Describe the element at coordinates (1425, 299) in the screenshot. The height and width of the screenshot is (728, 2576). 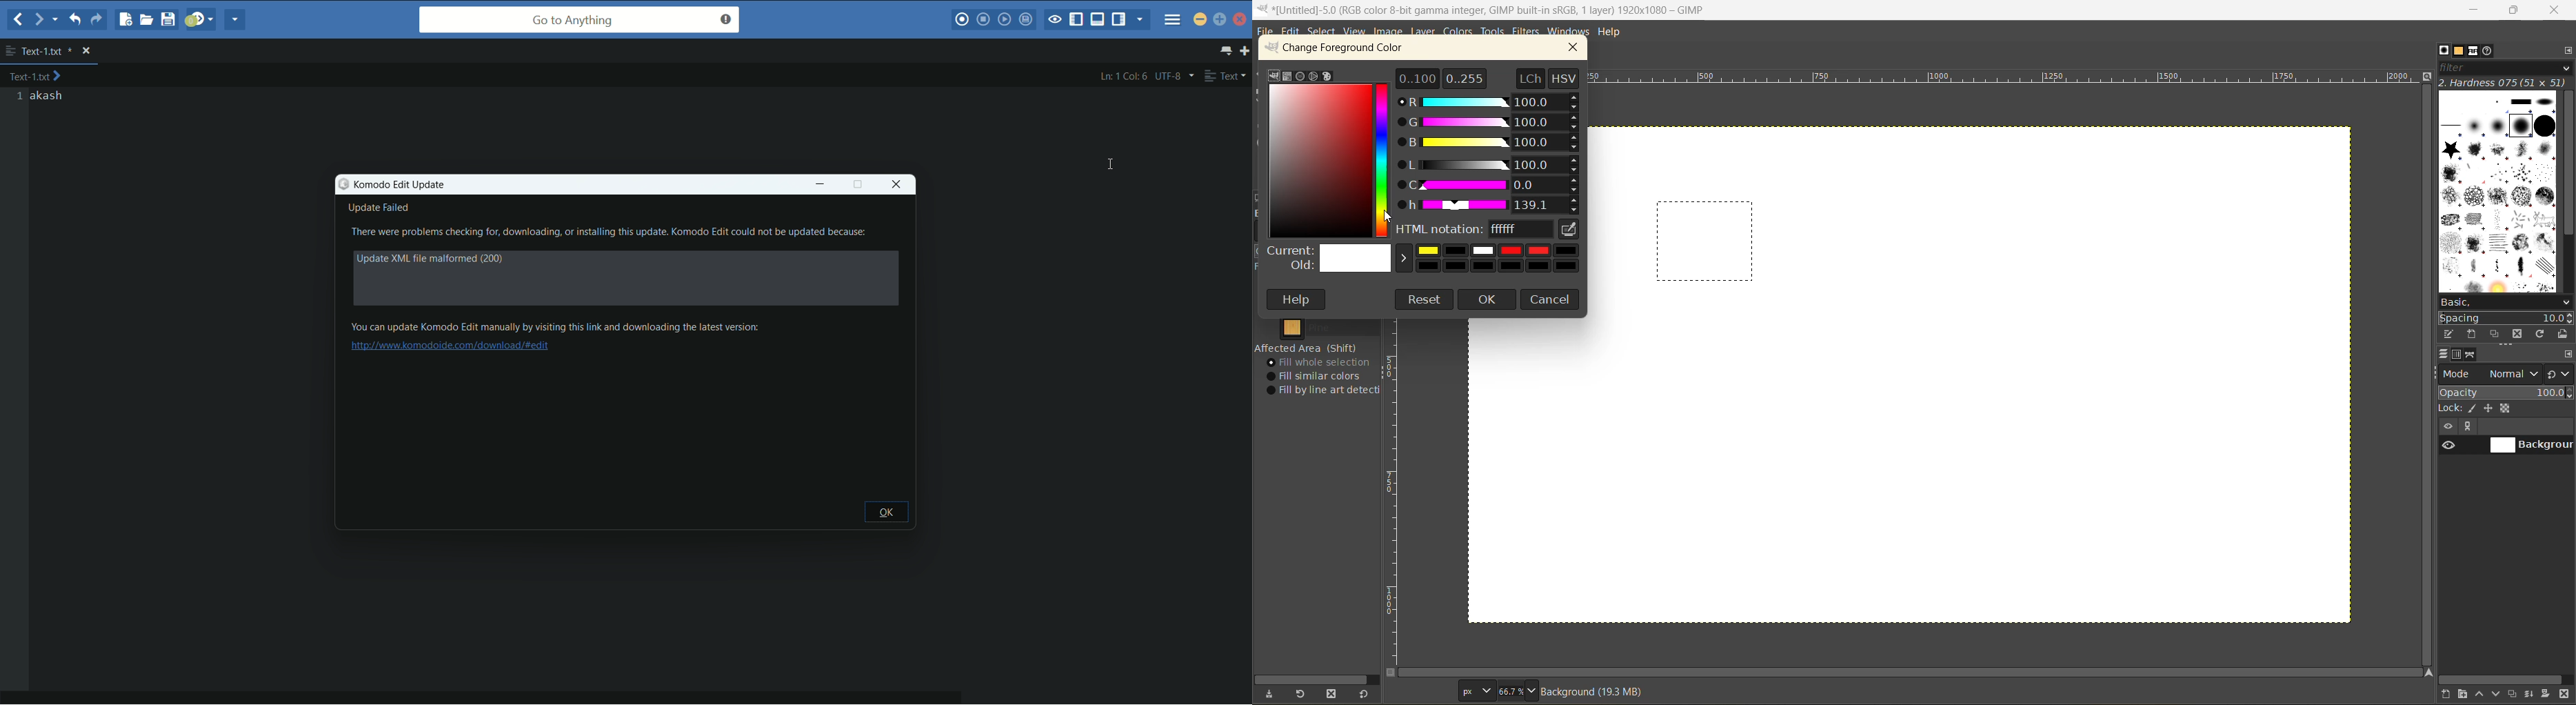
I see `reset` at that location.